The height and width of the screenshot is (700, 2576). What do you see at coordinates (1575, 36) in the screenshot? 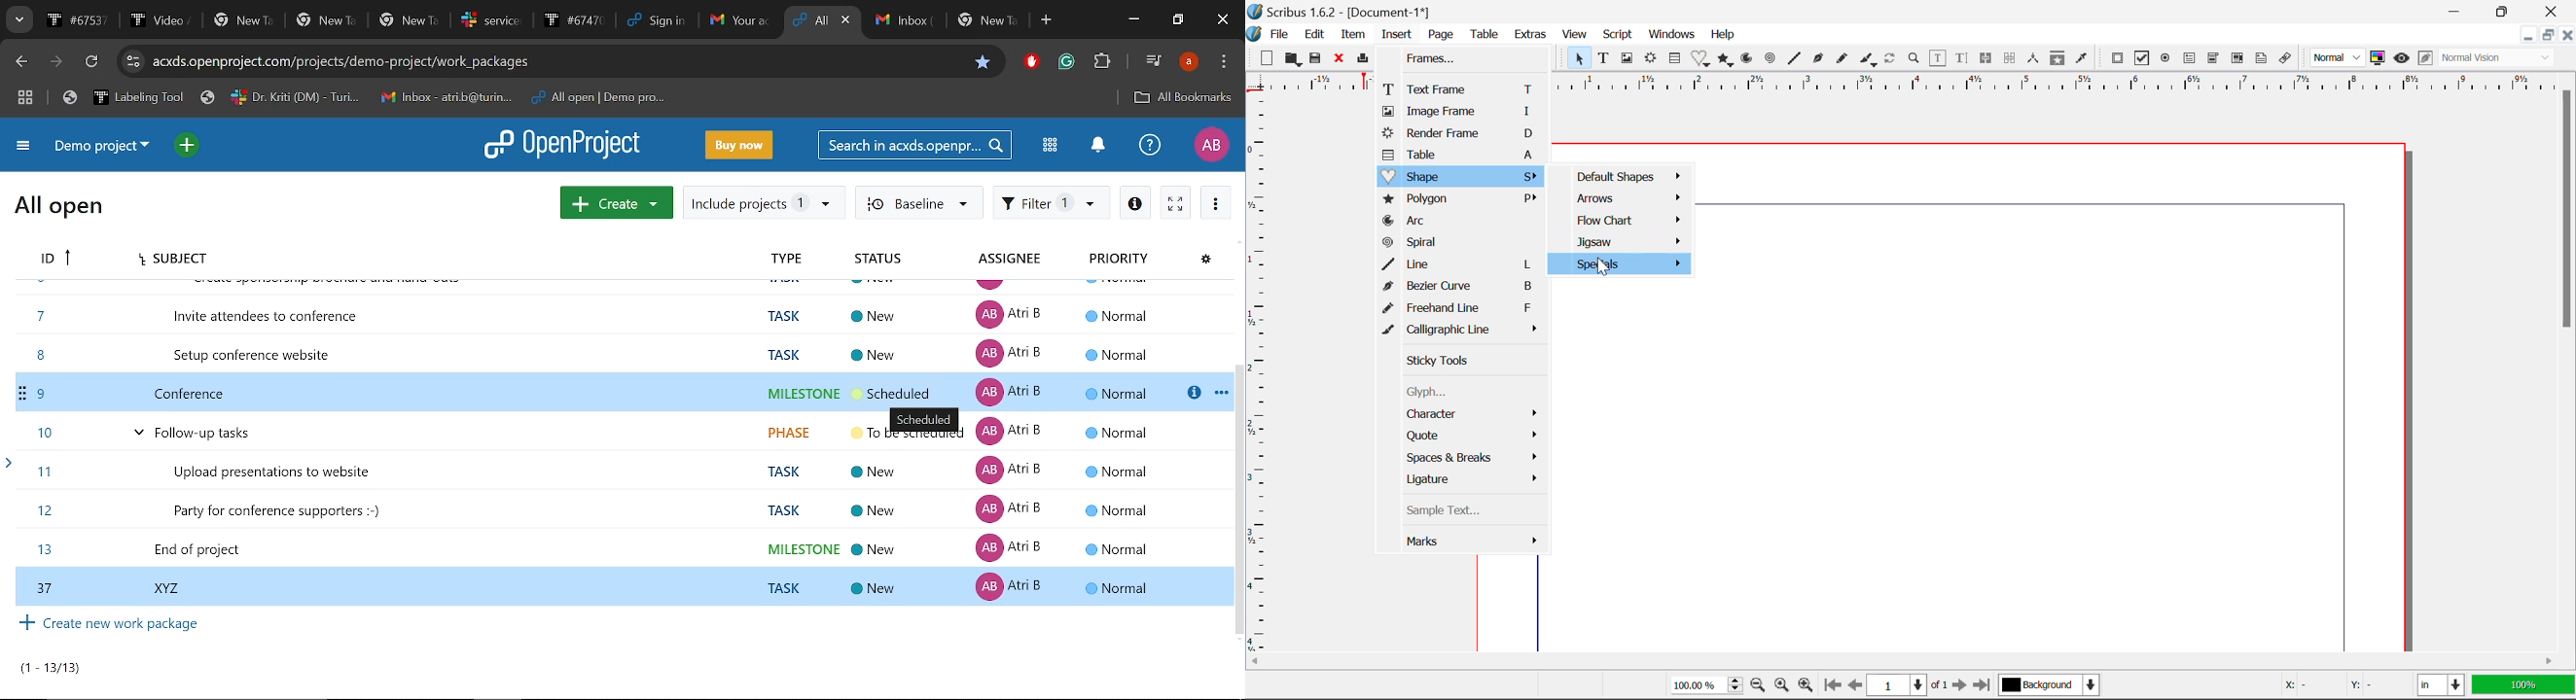
I see `View` at bounding box center [1575, 36].